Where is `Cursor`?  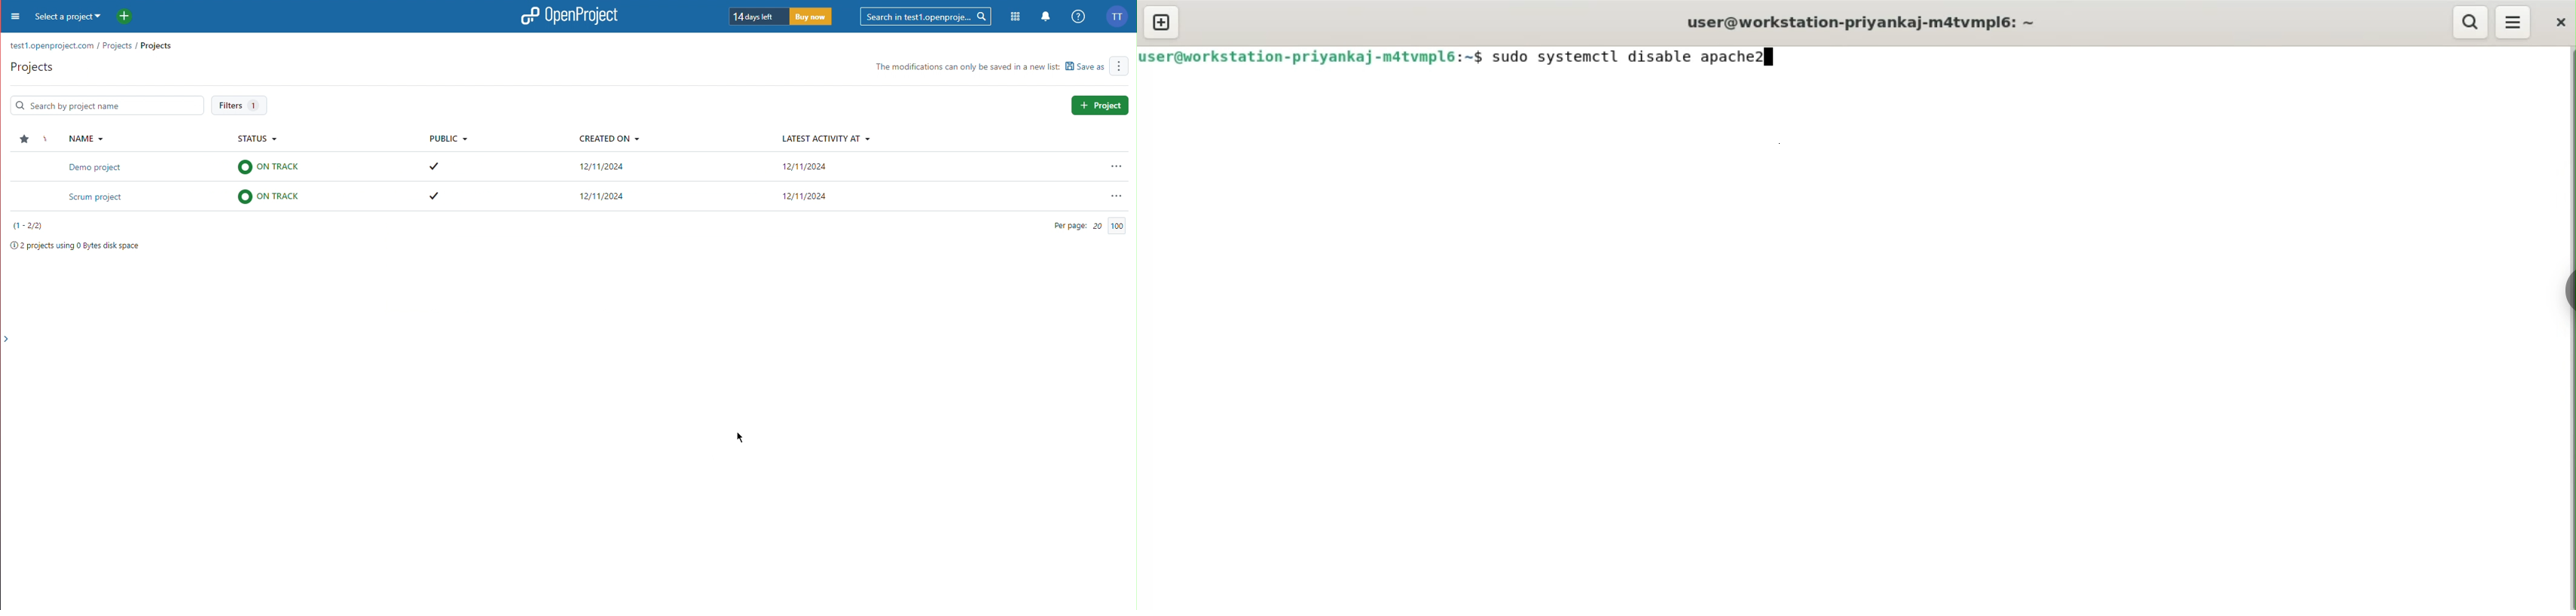 Cursor is located at coordinates (740, 438).